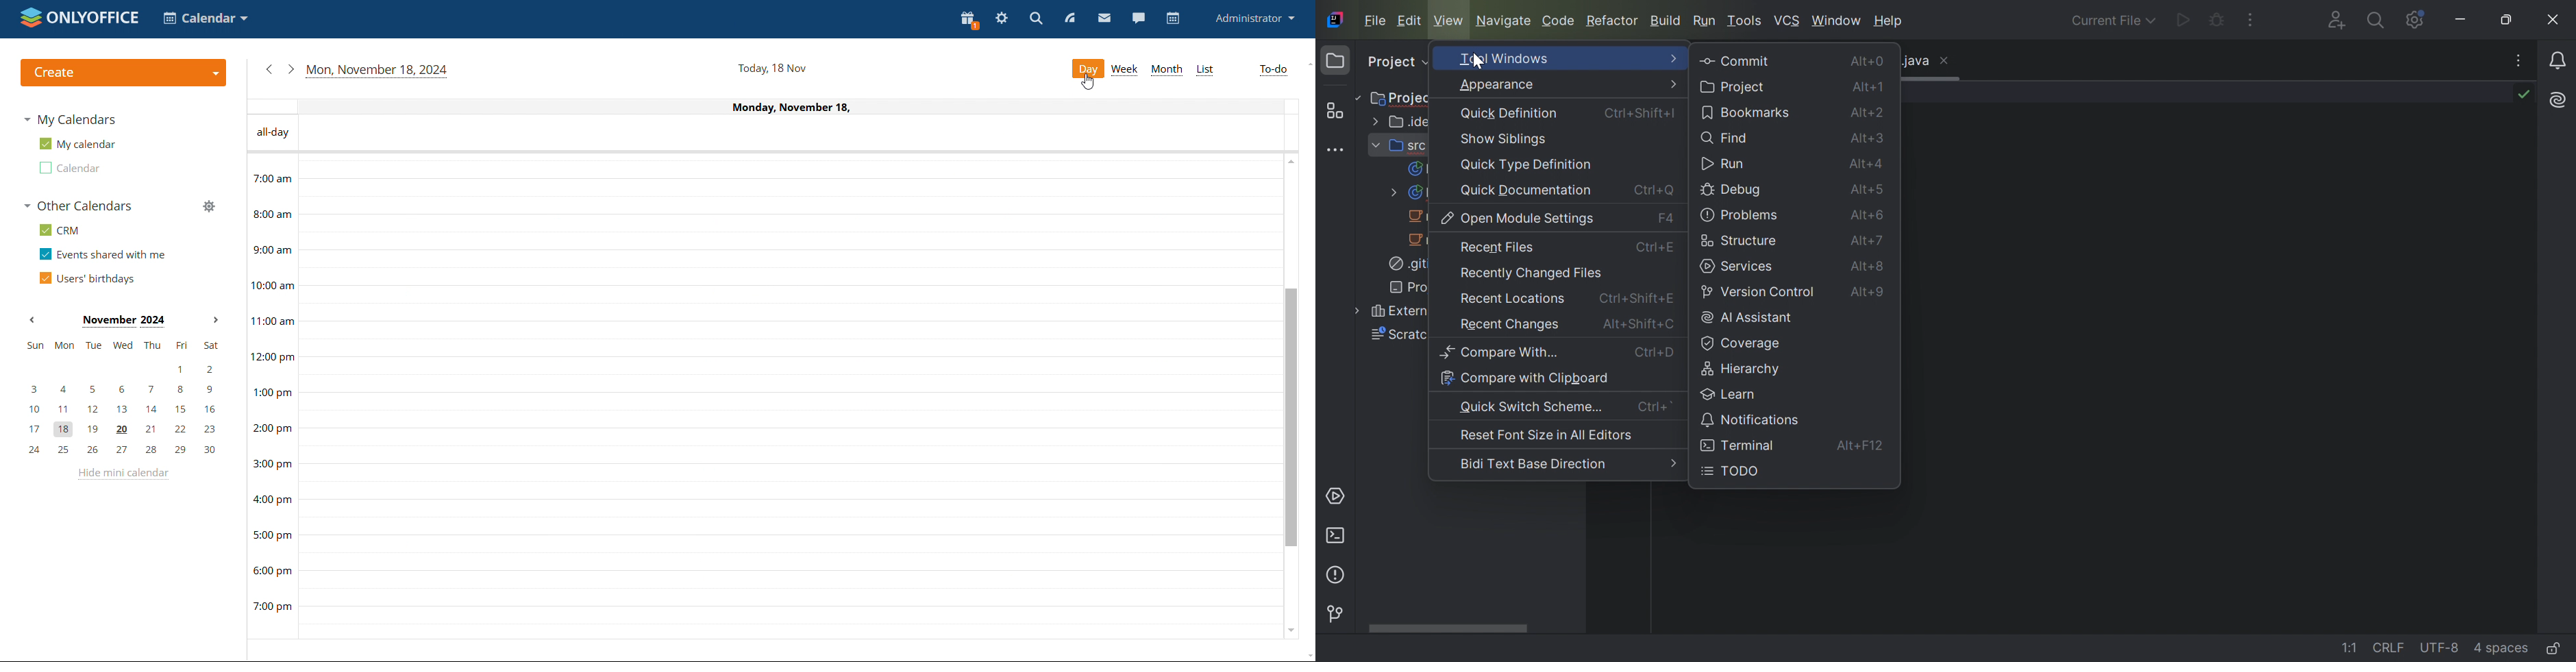 The height and width of the screenshot is (672, 2576). I want to click on week view, so click(1125, 69).